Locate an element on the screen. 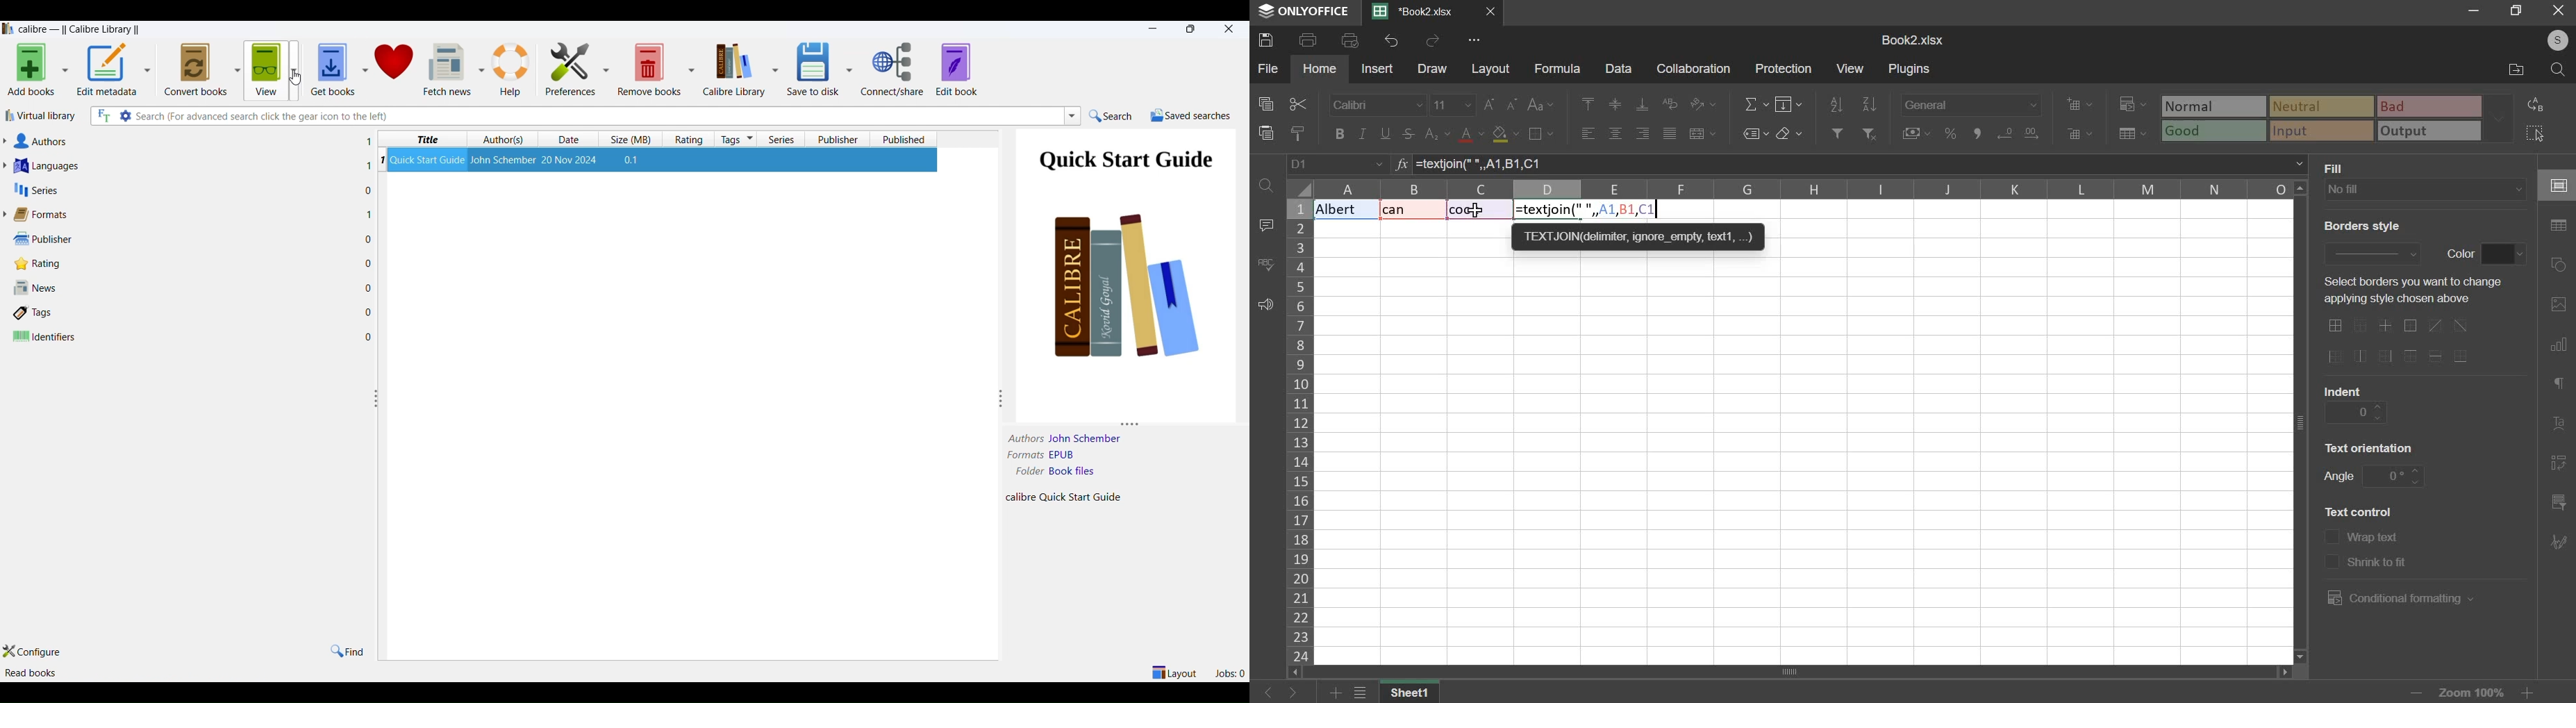 Image resolution: width=2576 pixels, height=728 pixels. sort descending is located at coordinates (1869, 104).